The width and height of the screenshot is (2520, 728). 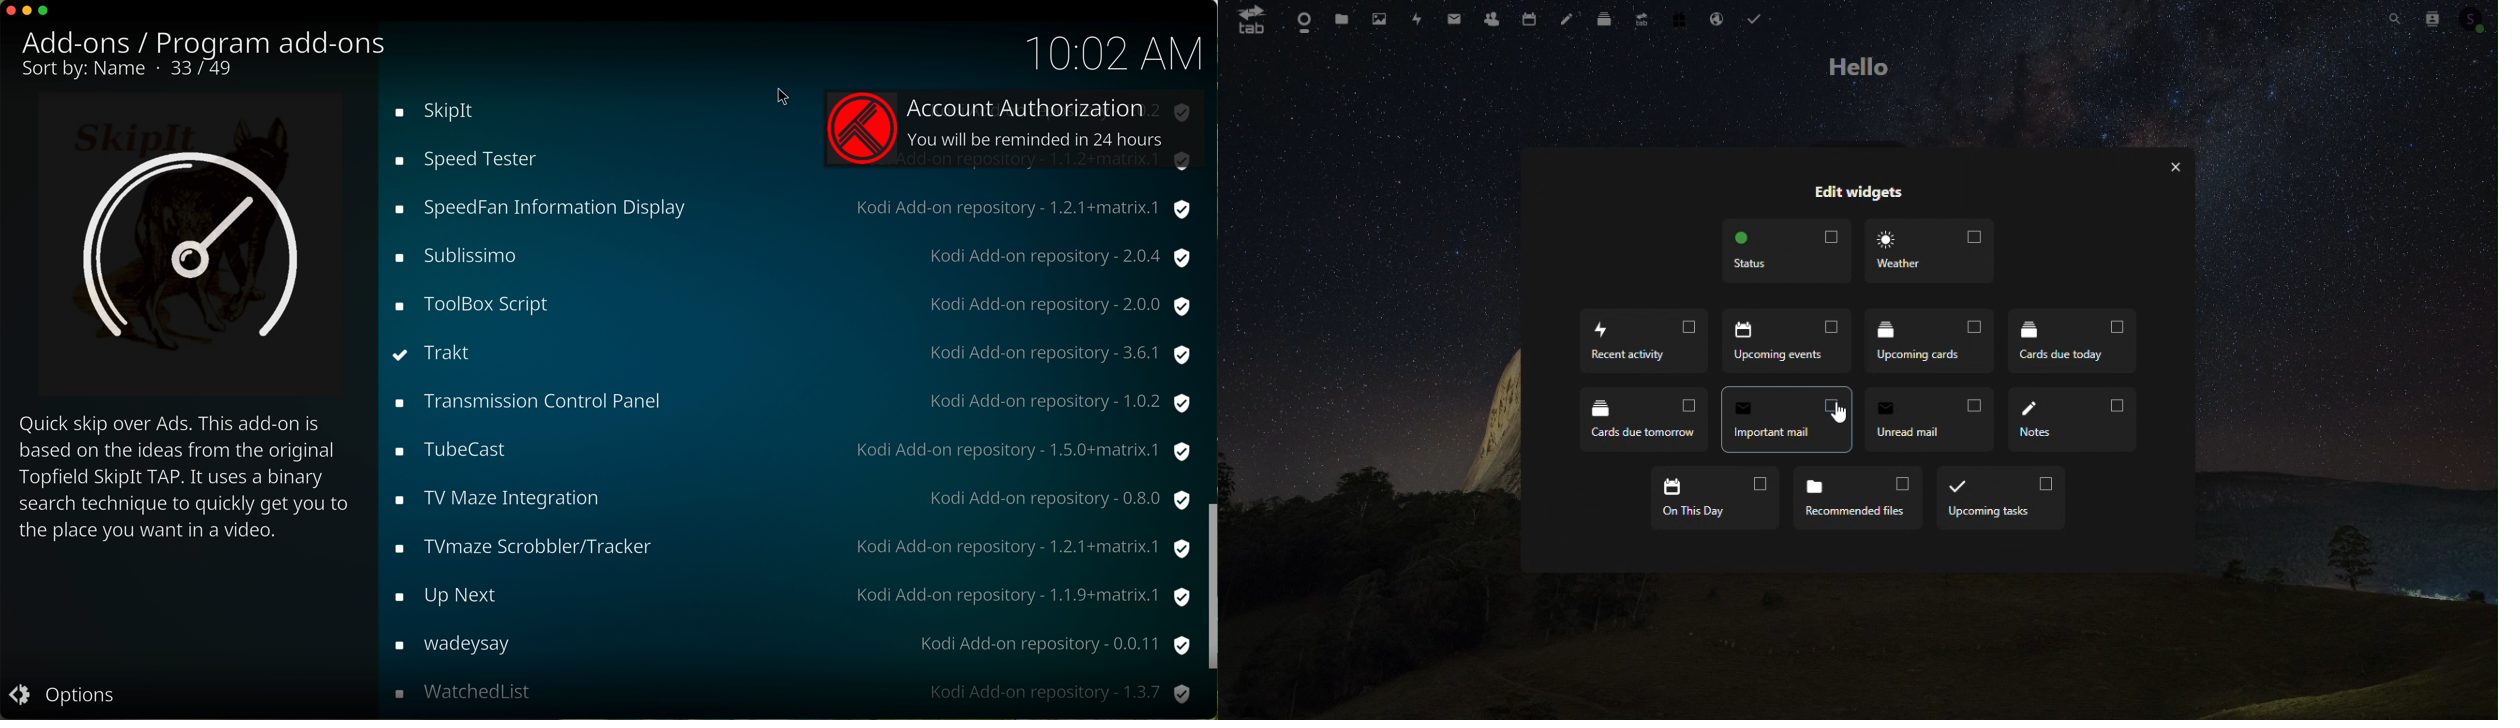 What do you see at coordinates (205, 68) in the screenshot?
I see `33/49` at bounding box center [205, 68].